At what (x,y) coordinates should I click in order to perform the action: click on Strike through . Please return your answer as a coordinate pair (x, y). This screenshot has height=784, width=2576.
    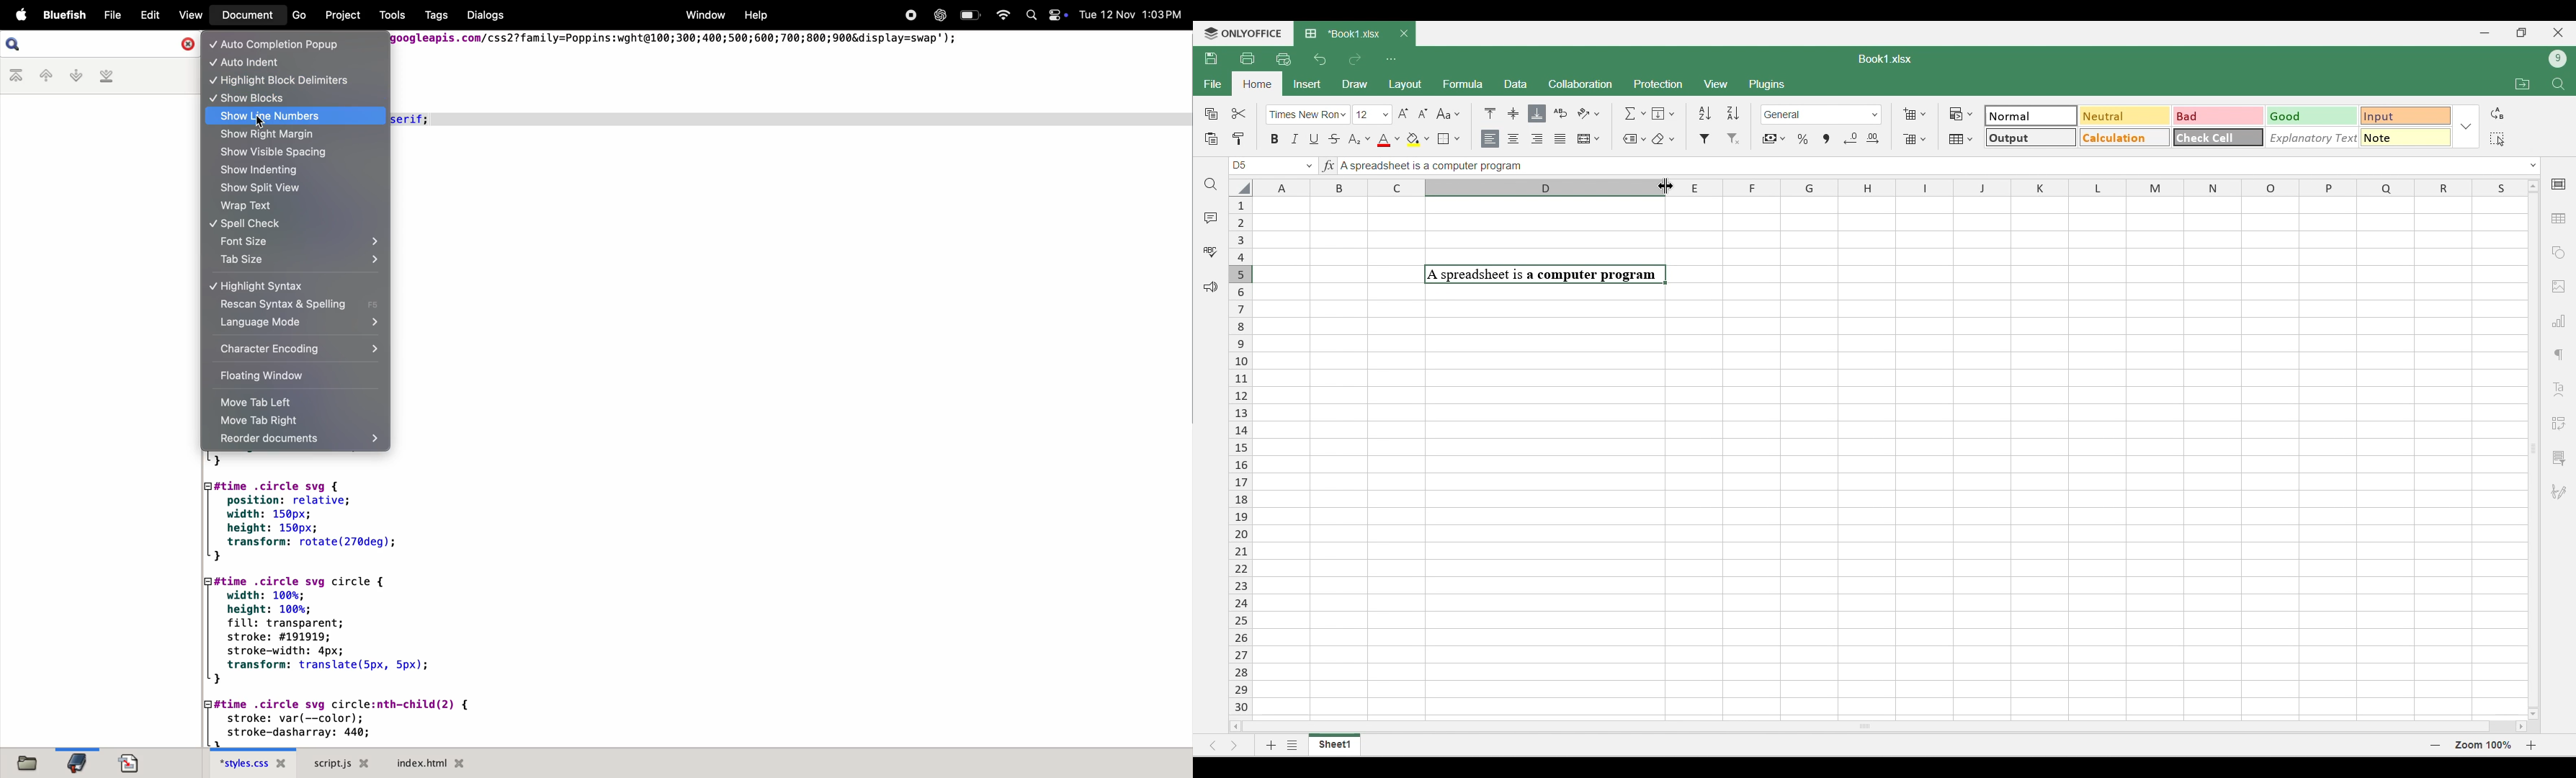
    Looking at the image, I should click on (1335, 138).